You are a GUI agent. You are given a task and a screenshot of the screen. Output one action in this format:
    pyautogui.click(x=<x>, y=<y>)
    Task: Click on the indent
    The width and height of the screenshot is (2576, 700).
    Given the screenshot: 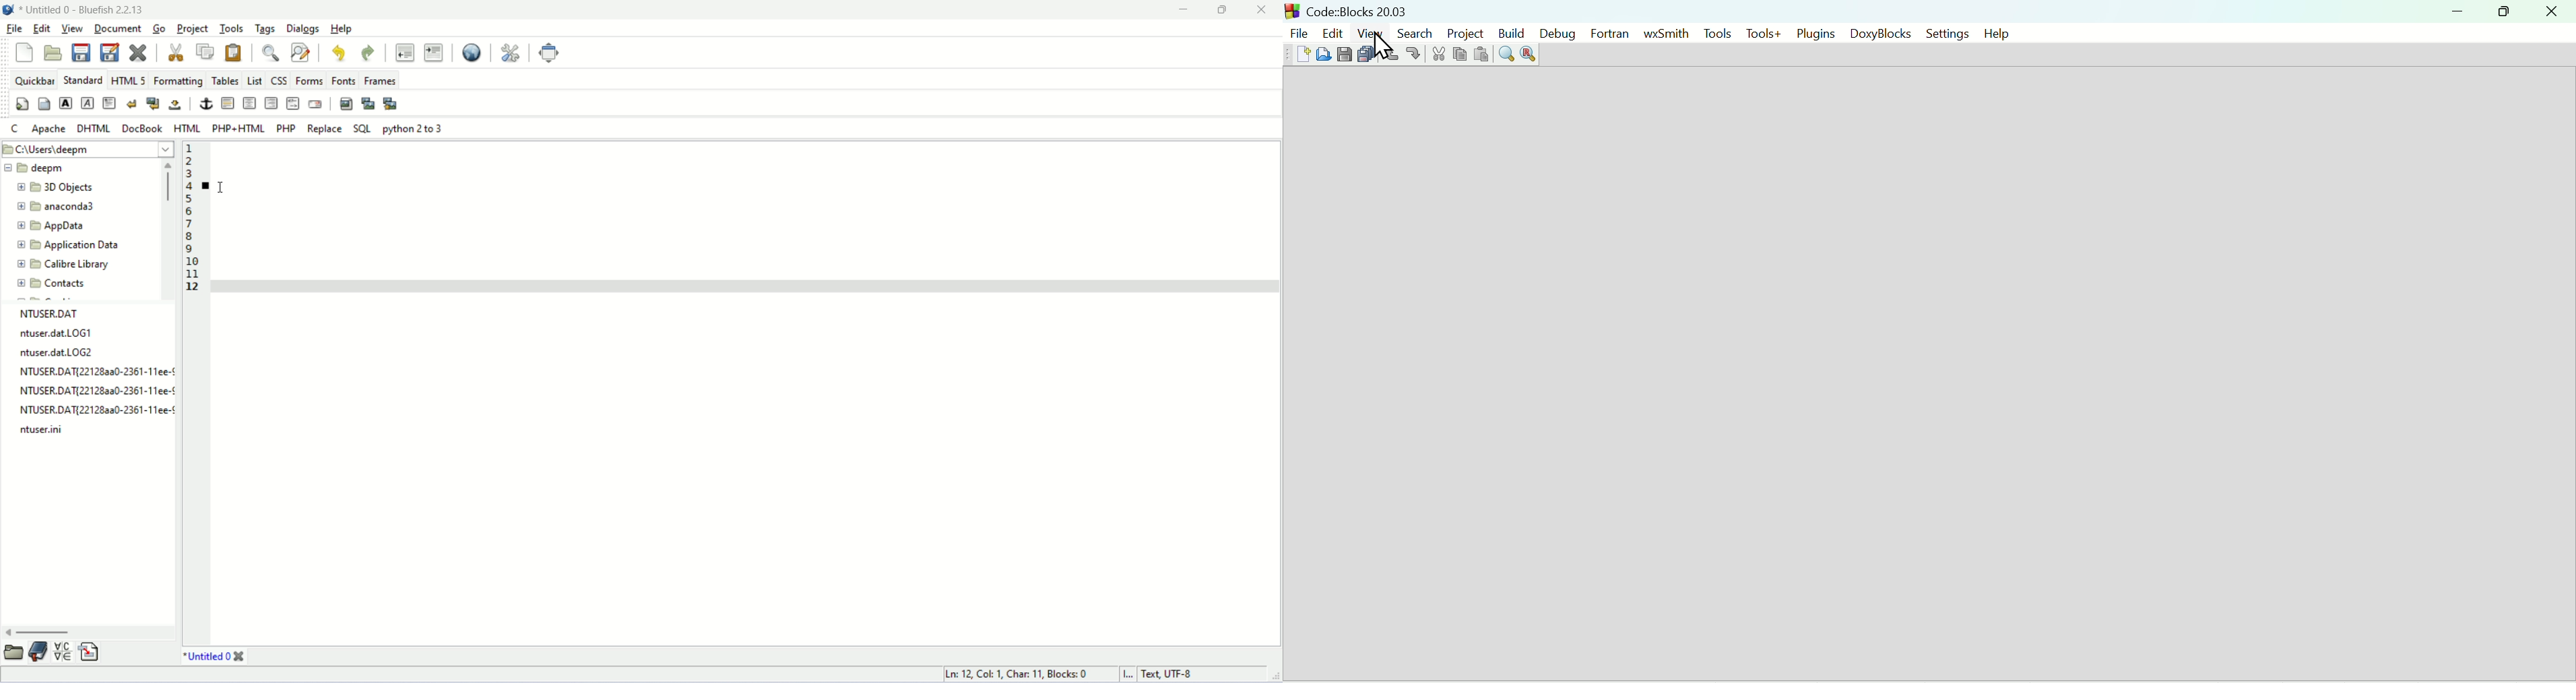 What is the action you would take?
    pyautogui.click(x=434, y=52)
    